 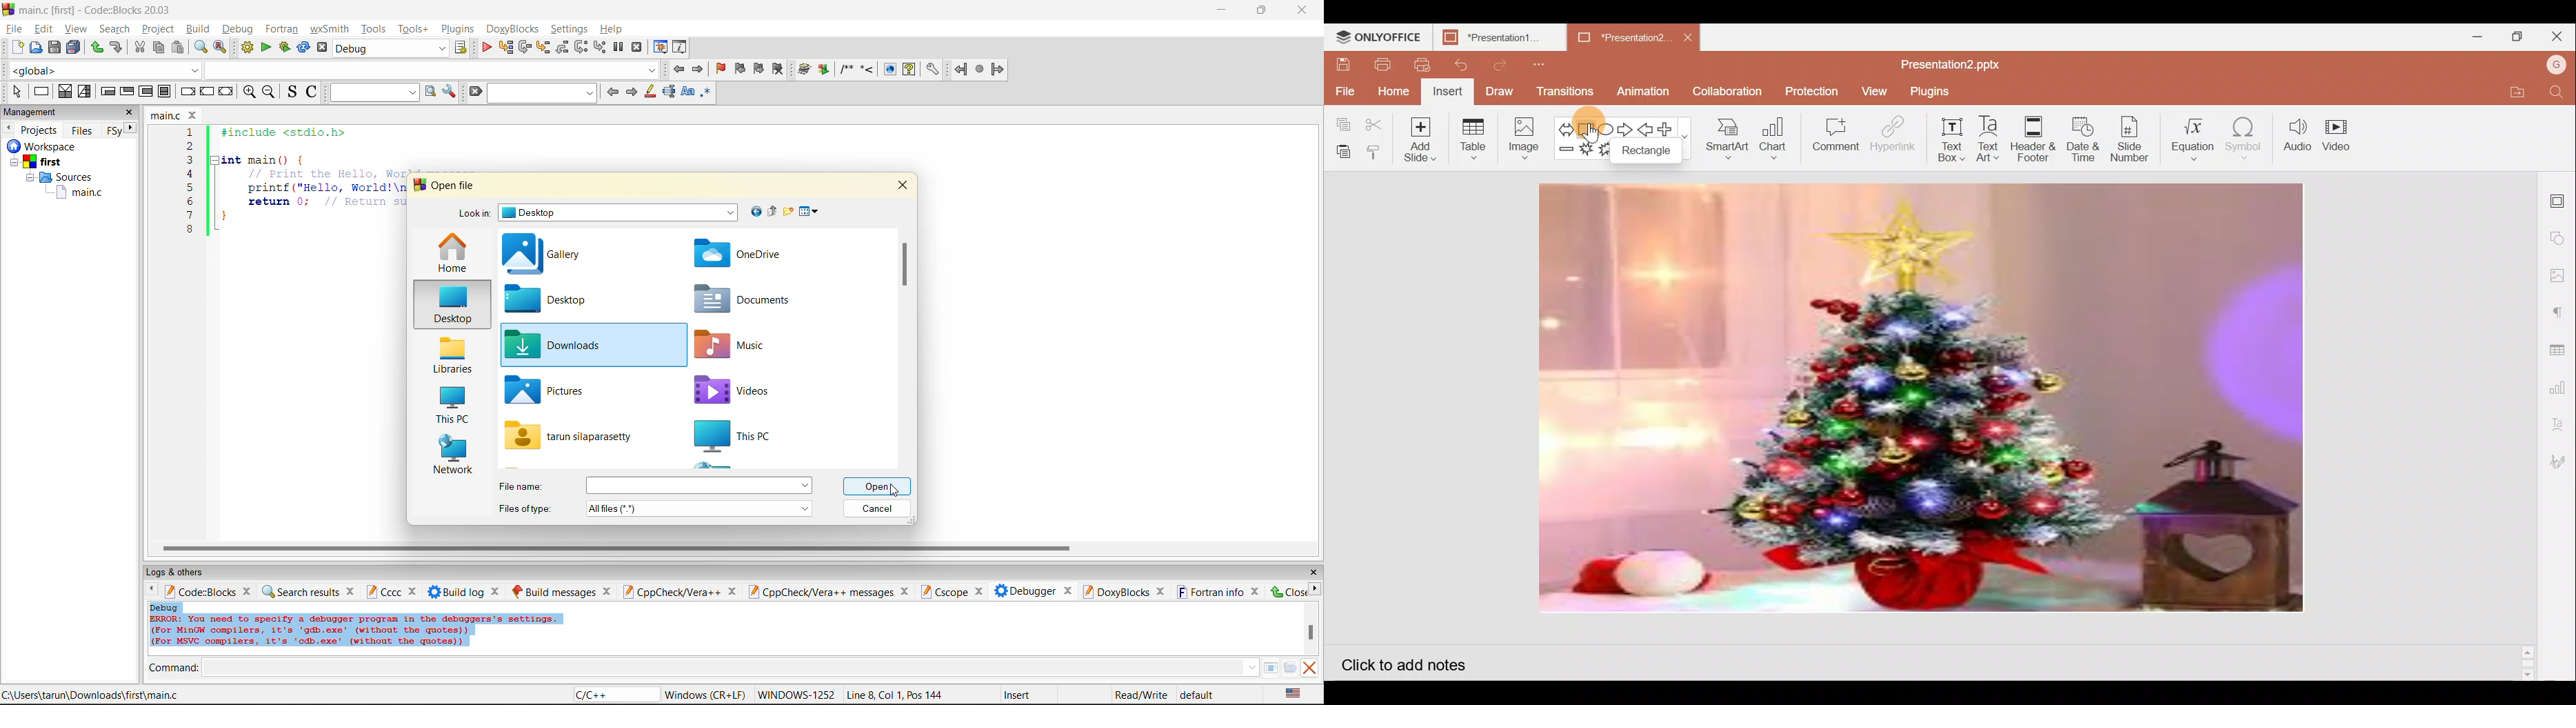 What do you see at coordinates (2561, 234) in the screenshot?
I see `Shape settings` at bounding box center [2561, 234].